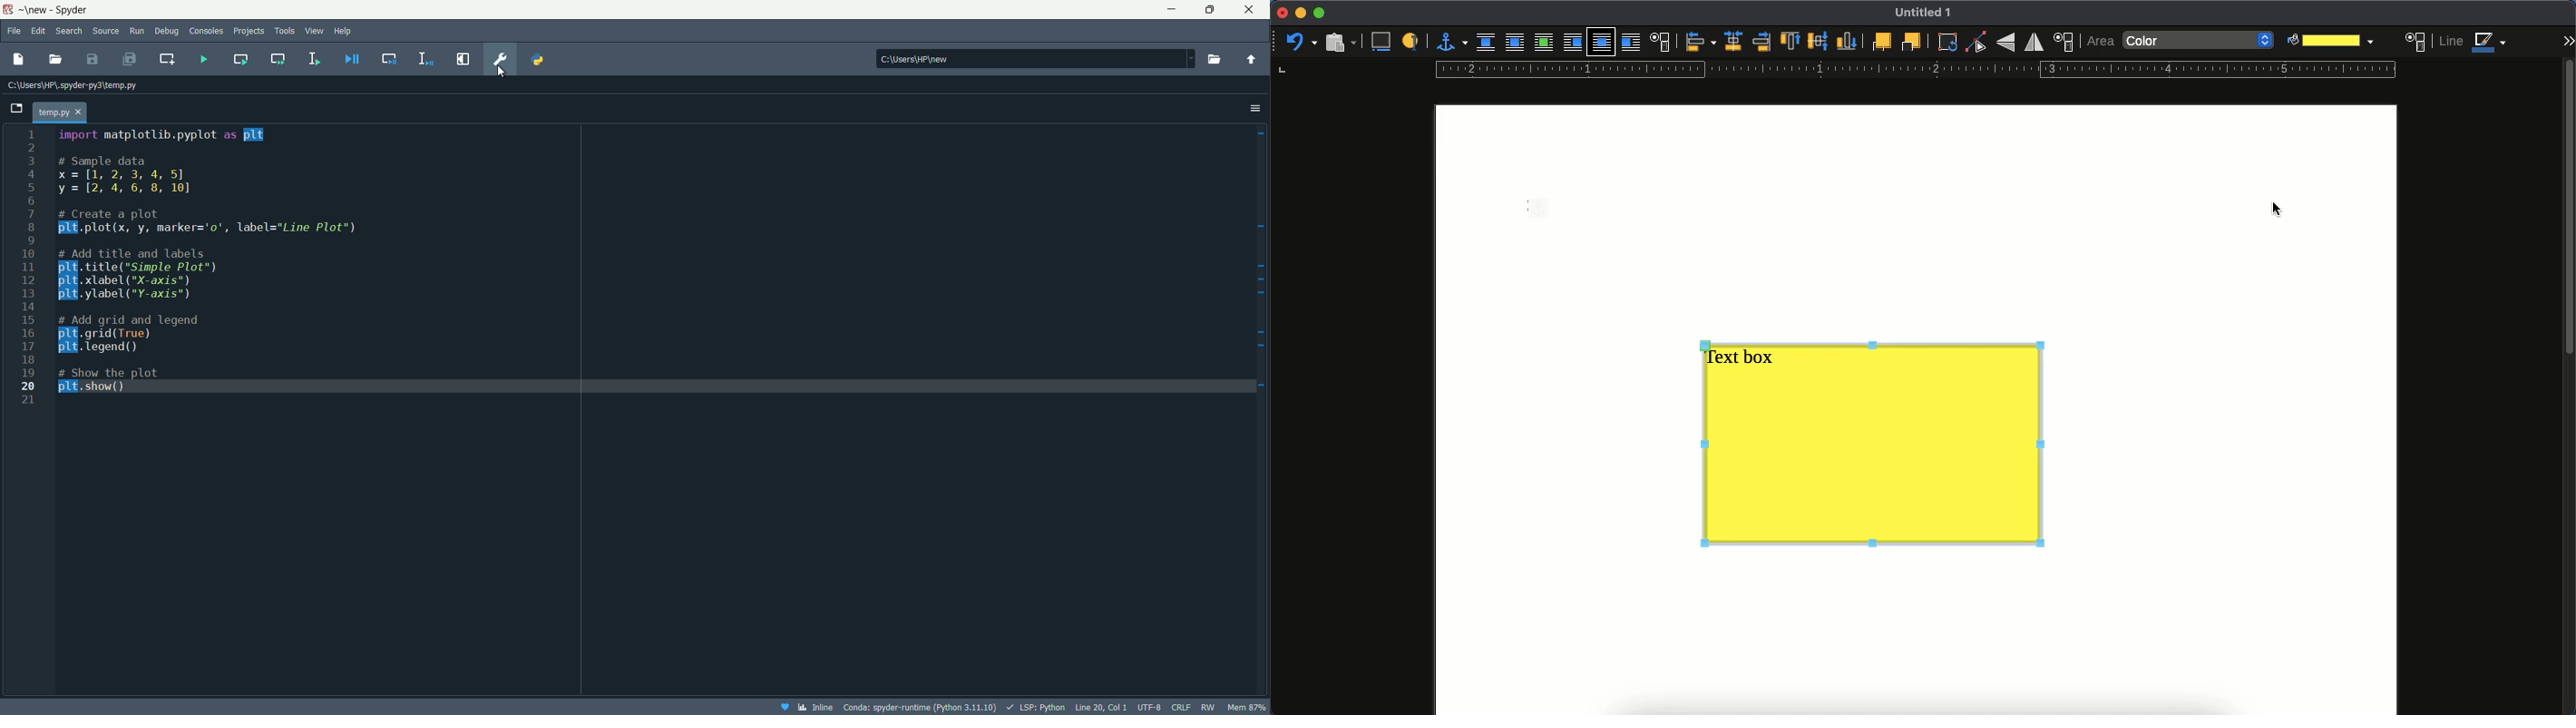 The width and height of the screenshot is (2576, 728). Describe the element at coordinates (1250, 707) in the screenshot. I see `memory usage` at that location.